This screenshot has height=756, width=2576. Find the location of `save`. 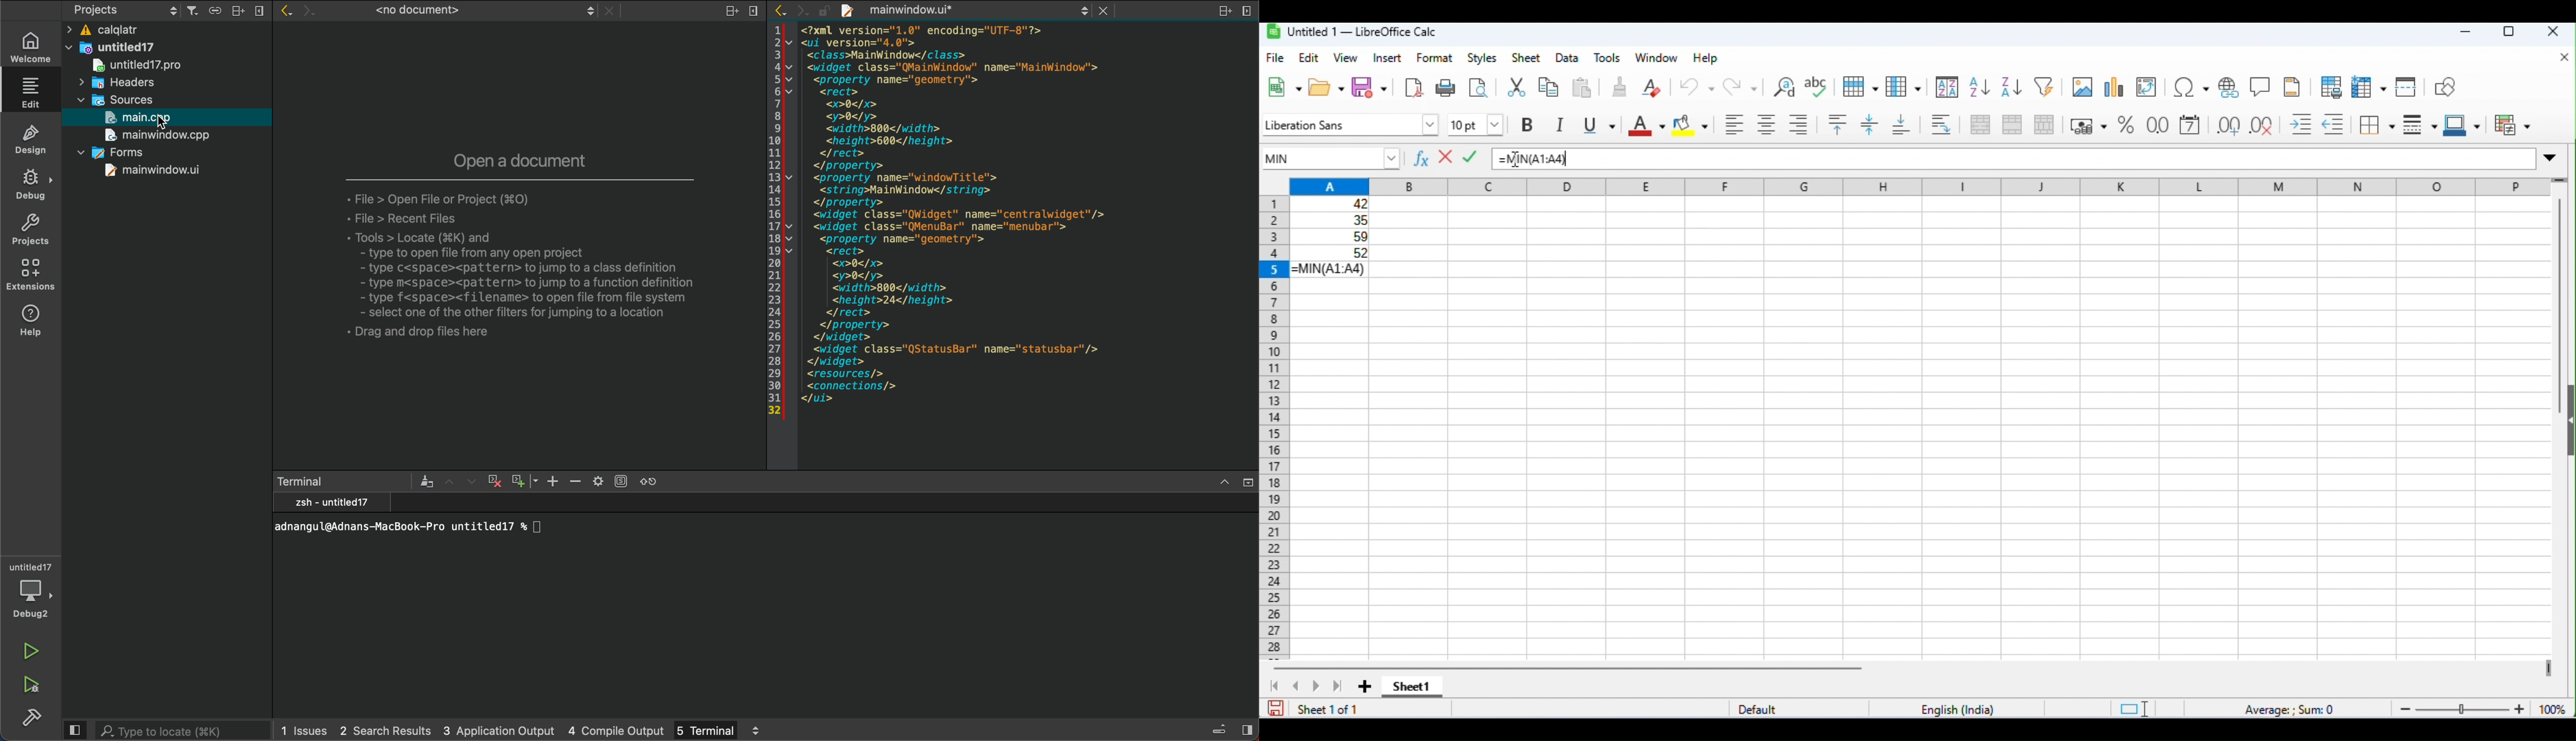

save is located at coordinates (1370, 87).